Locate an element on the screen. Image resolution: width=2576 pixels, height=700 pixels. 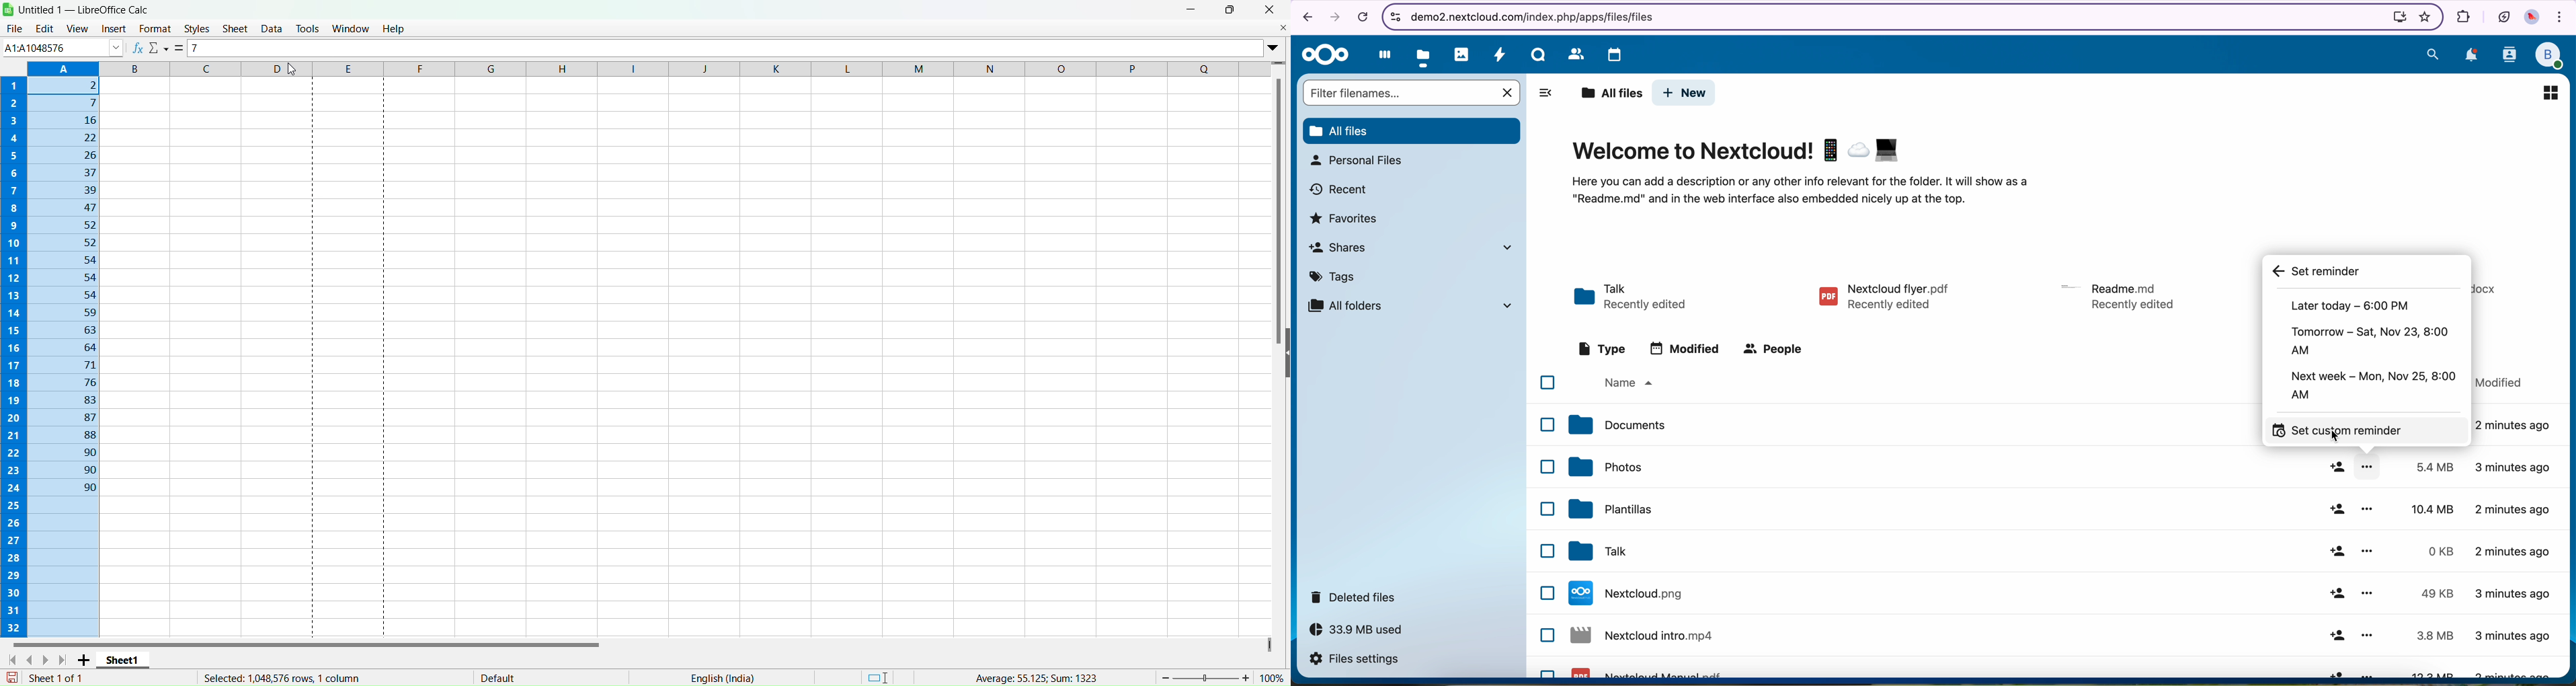
tak is located at coordinates (1603, 552).